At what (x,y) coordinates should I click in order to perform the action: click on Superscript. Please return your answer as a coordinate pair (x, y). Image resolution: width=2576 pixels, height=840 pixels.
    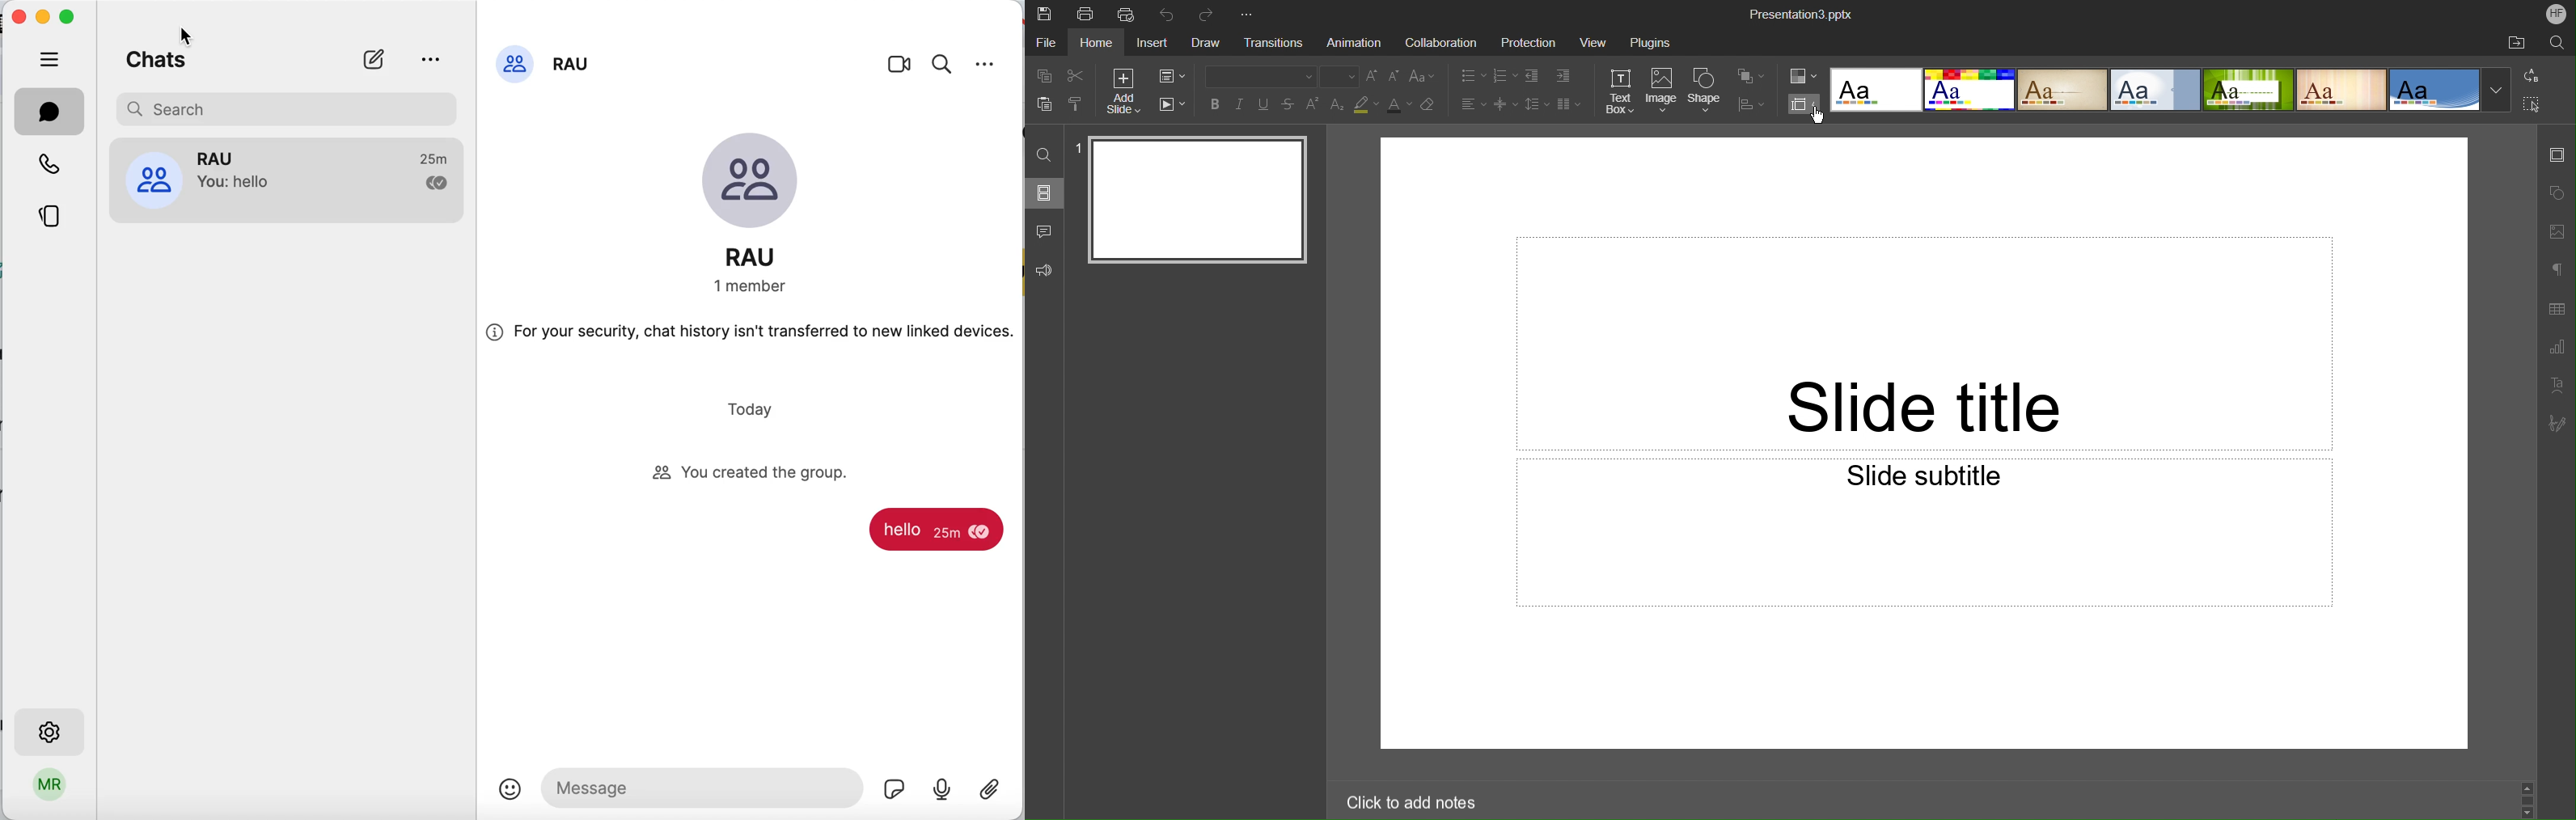
    Looking at the image, I should click on (1313, 104).